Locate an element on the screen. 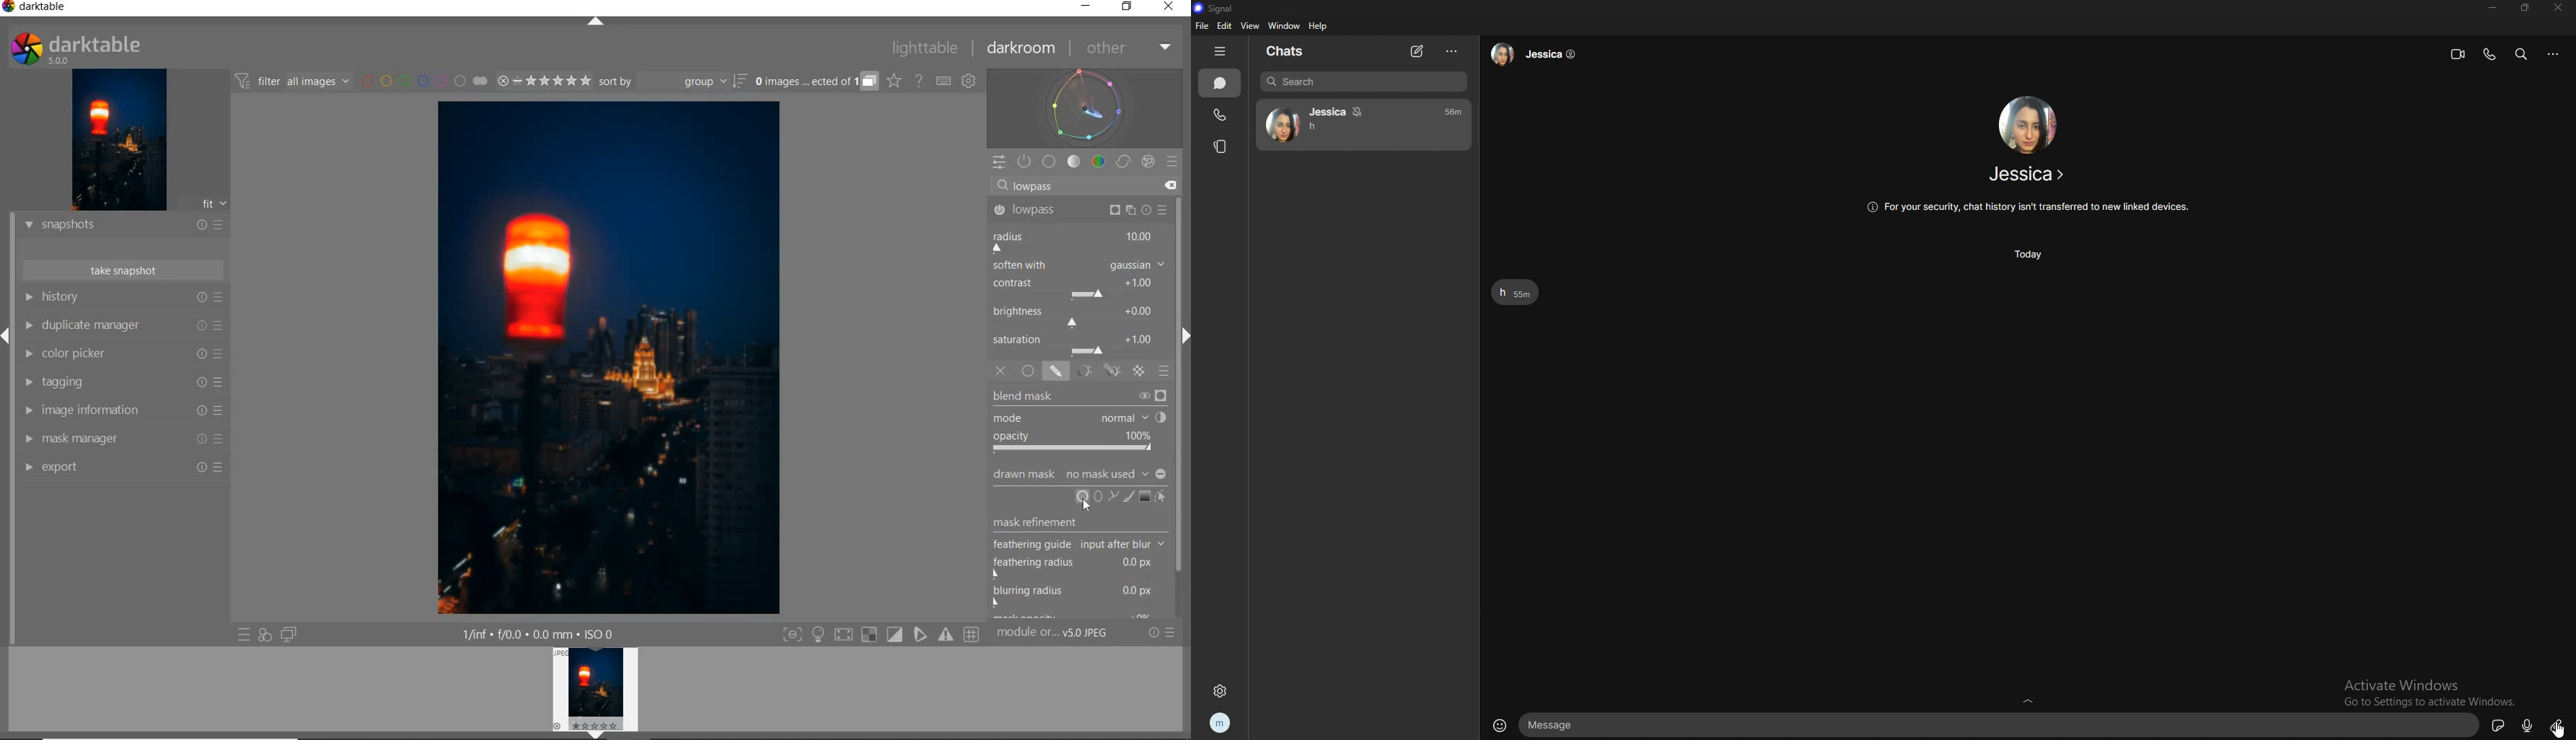  PRESETS is located at coordinates (1173, 163).